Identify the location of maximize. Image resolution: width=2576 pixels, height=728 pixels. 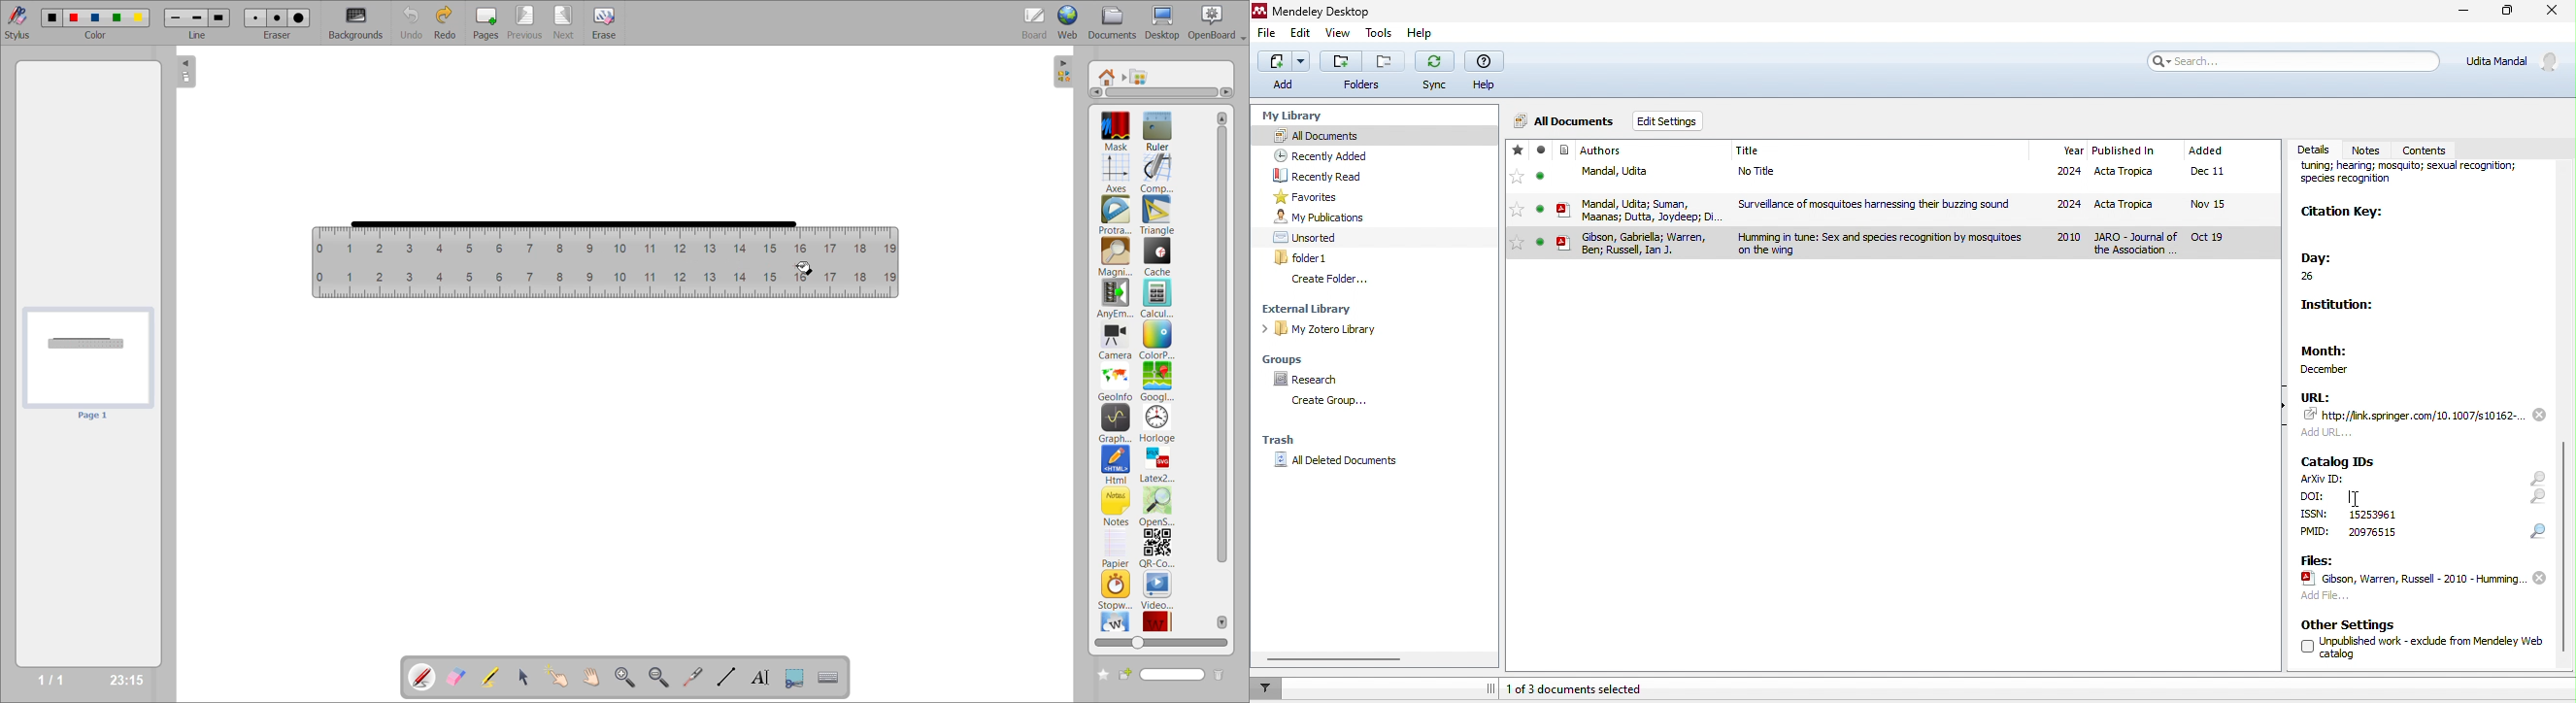
(2507, 14).